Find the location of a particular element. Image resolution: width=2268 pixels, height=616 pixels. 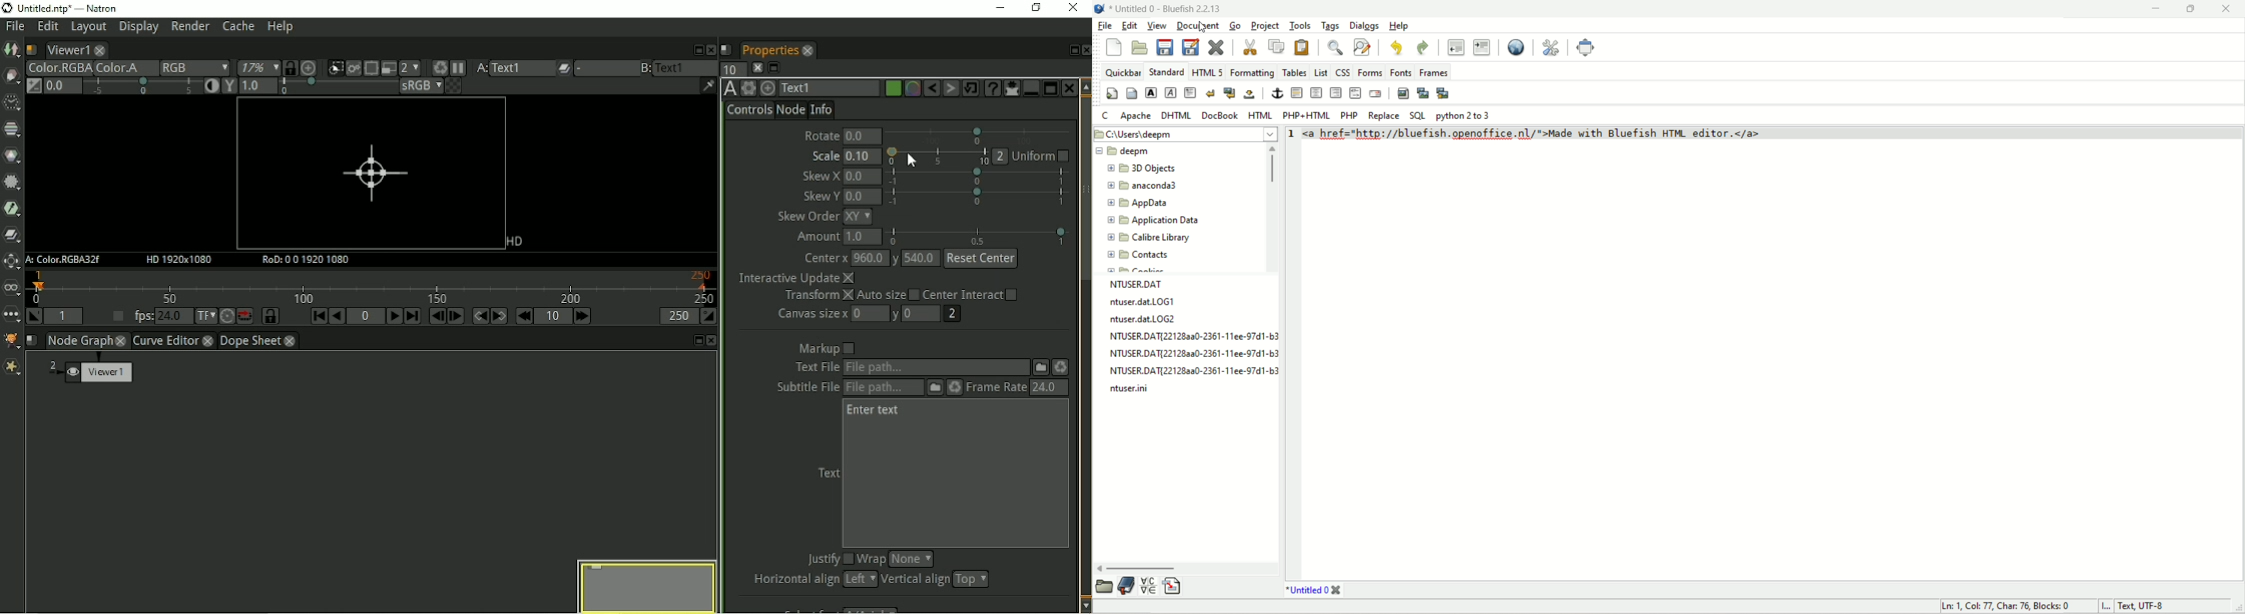

Clips the portion of image is located at coordinates (331, 67).